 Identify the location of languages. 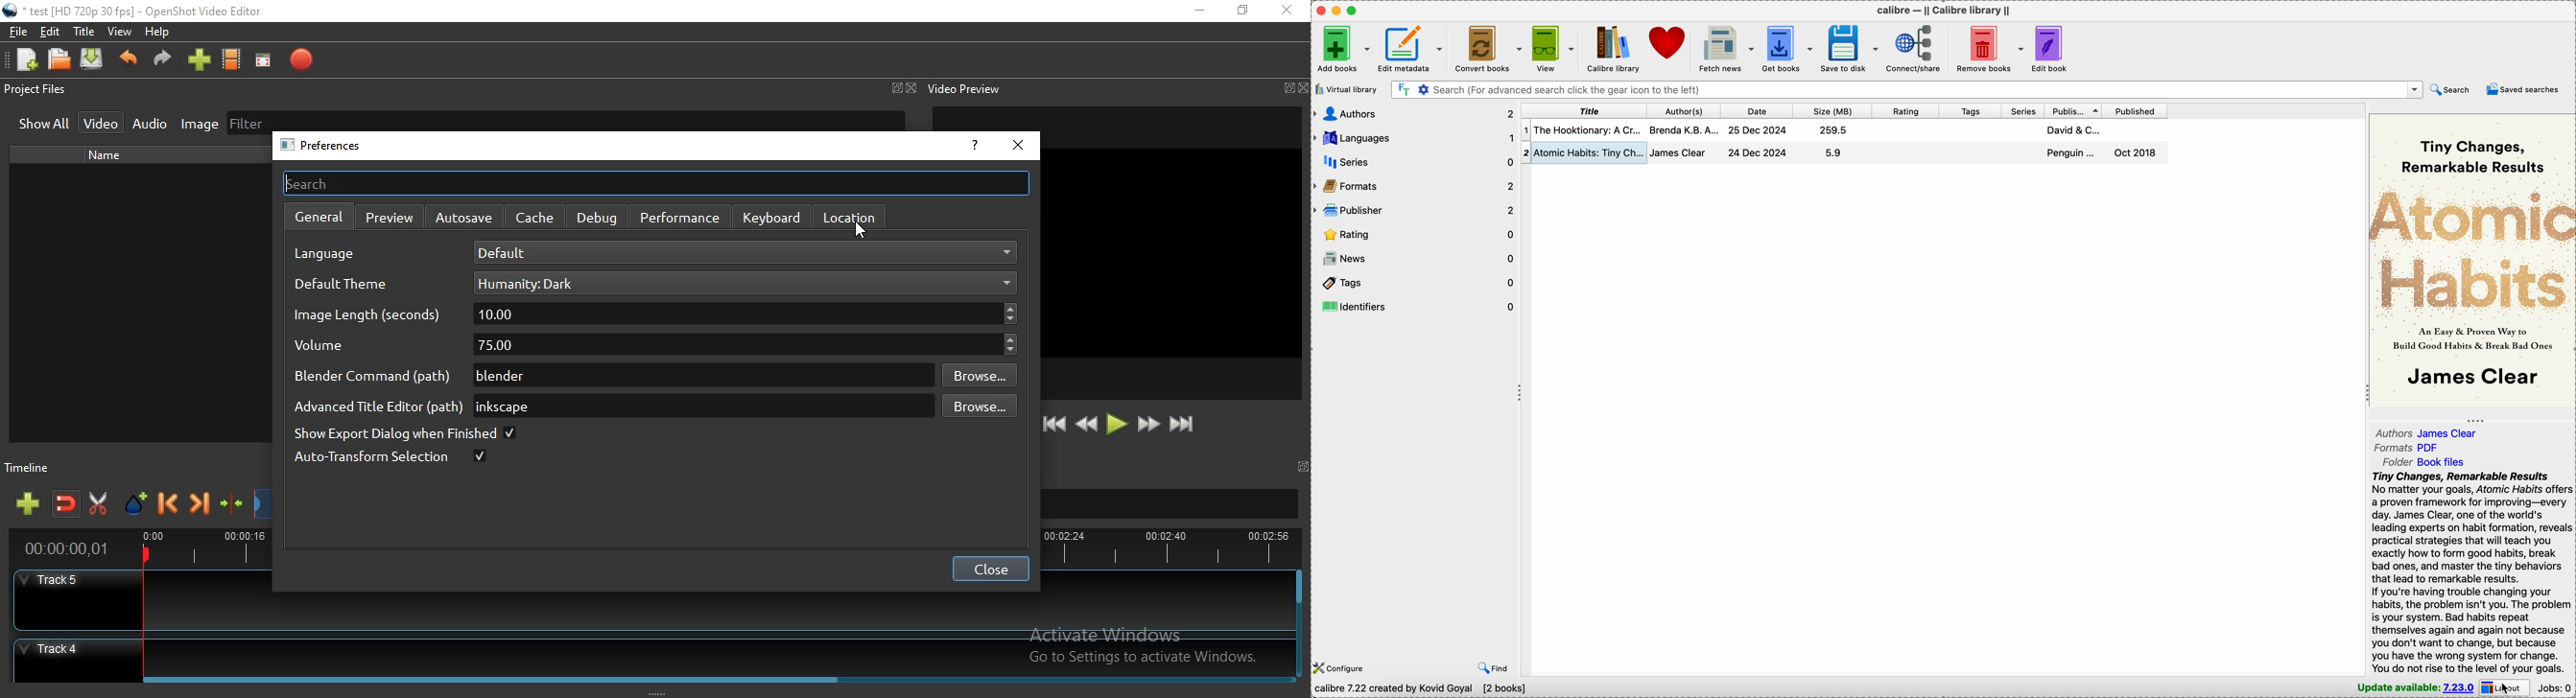
(1413, 138).